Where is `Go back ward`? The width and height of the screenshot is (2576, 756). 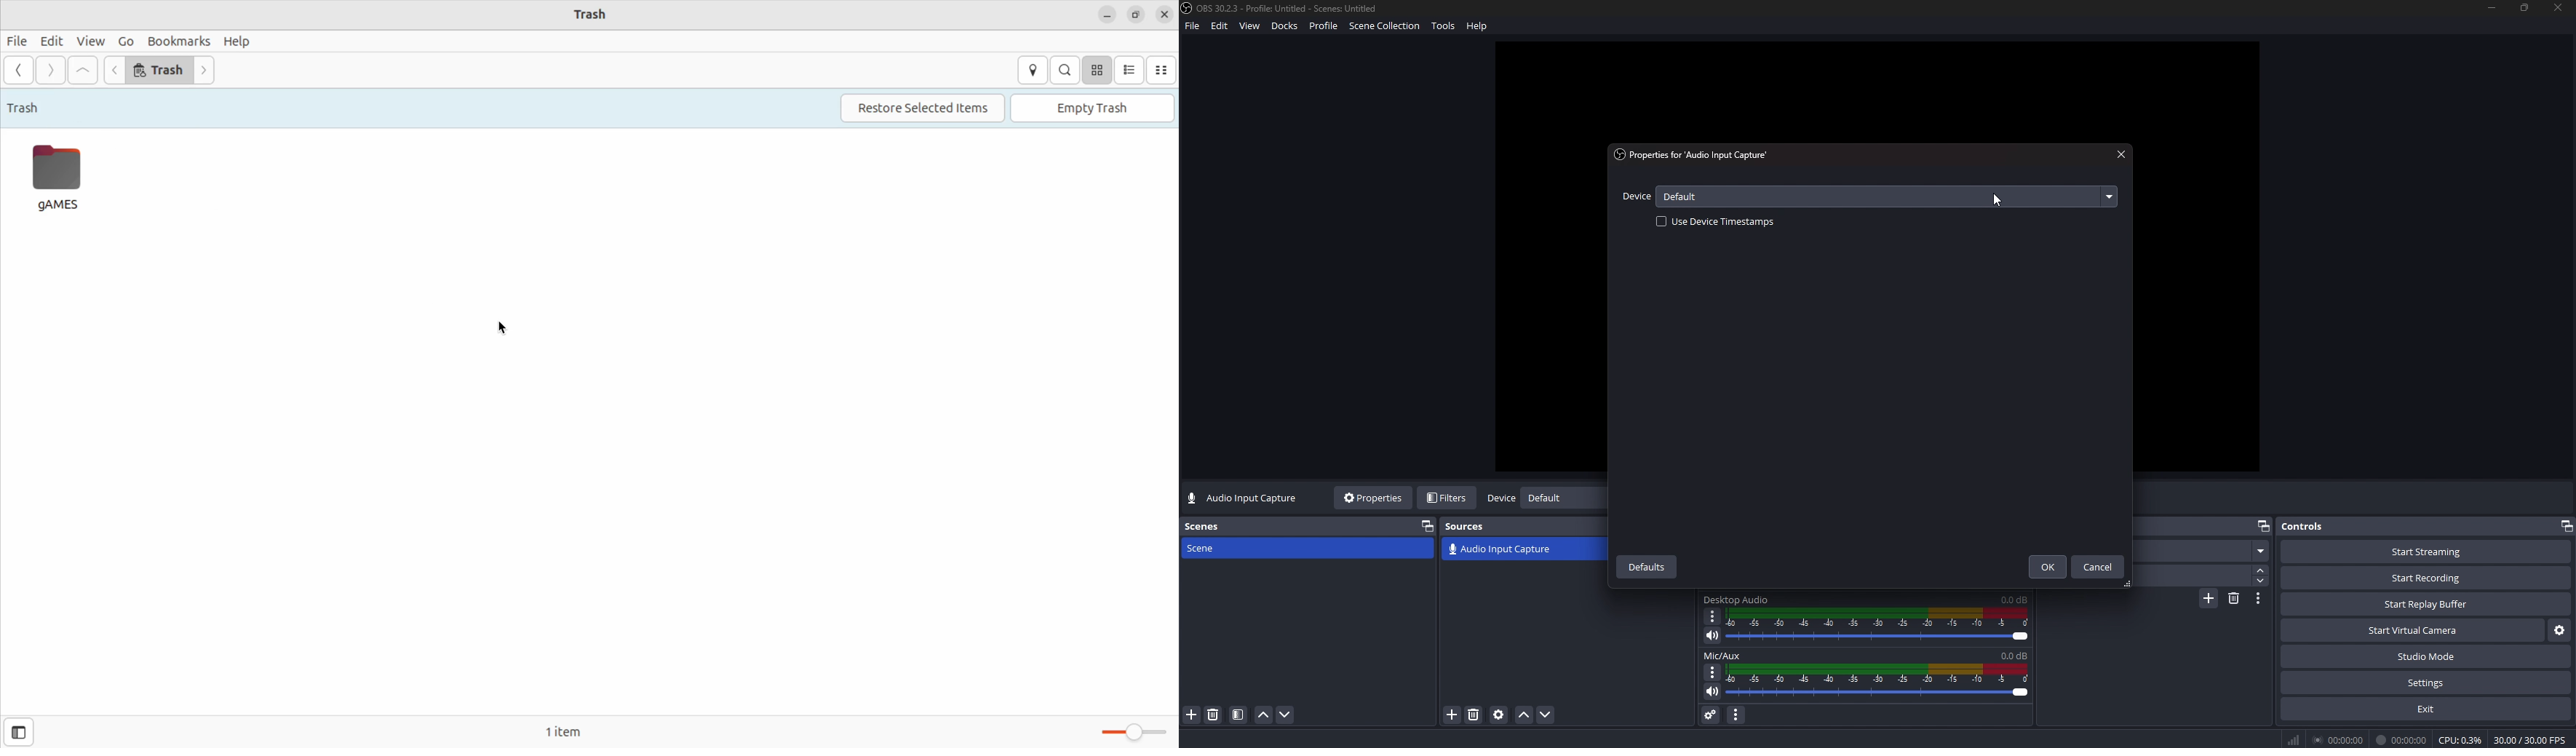
Go back ward is located at coordinates (19, 70).